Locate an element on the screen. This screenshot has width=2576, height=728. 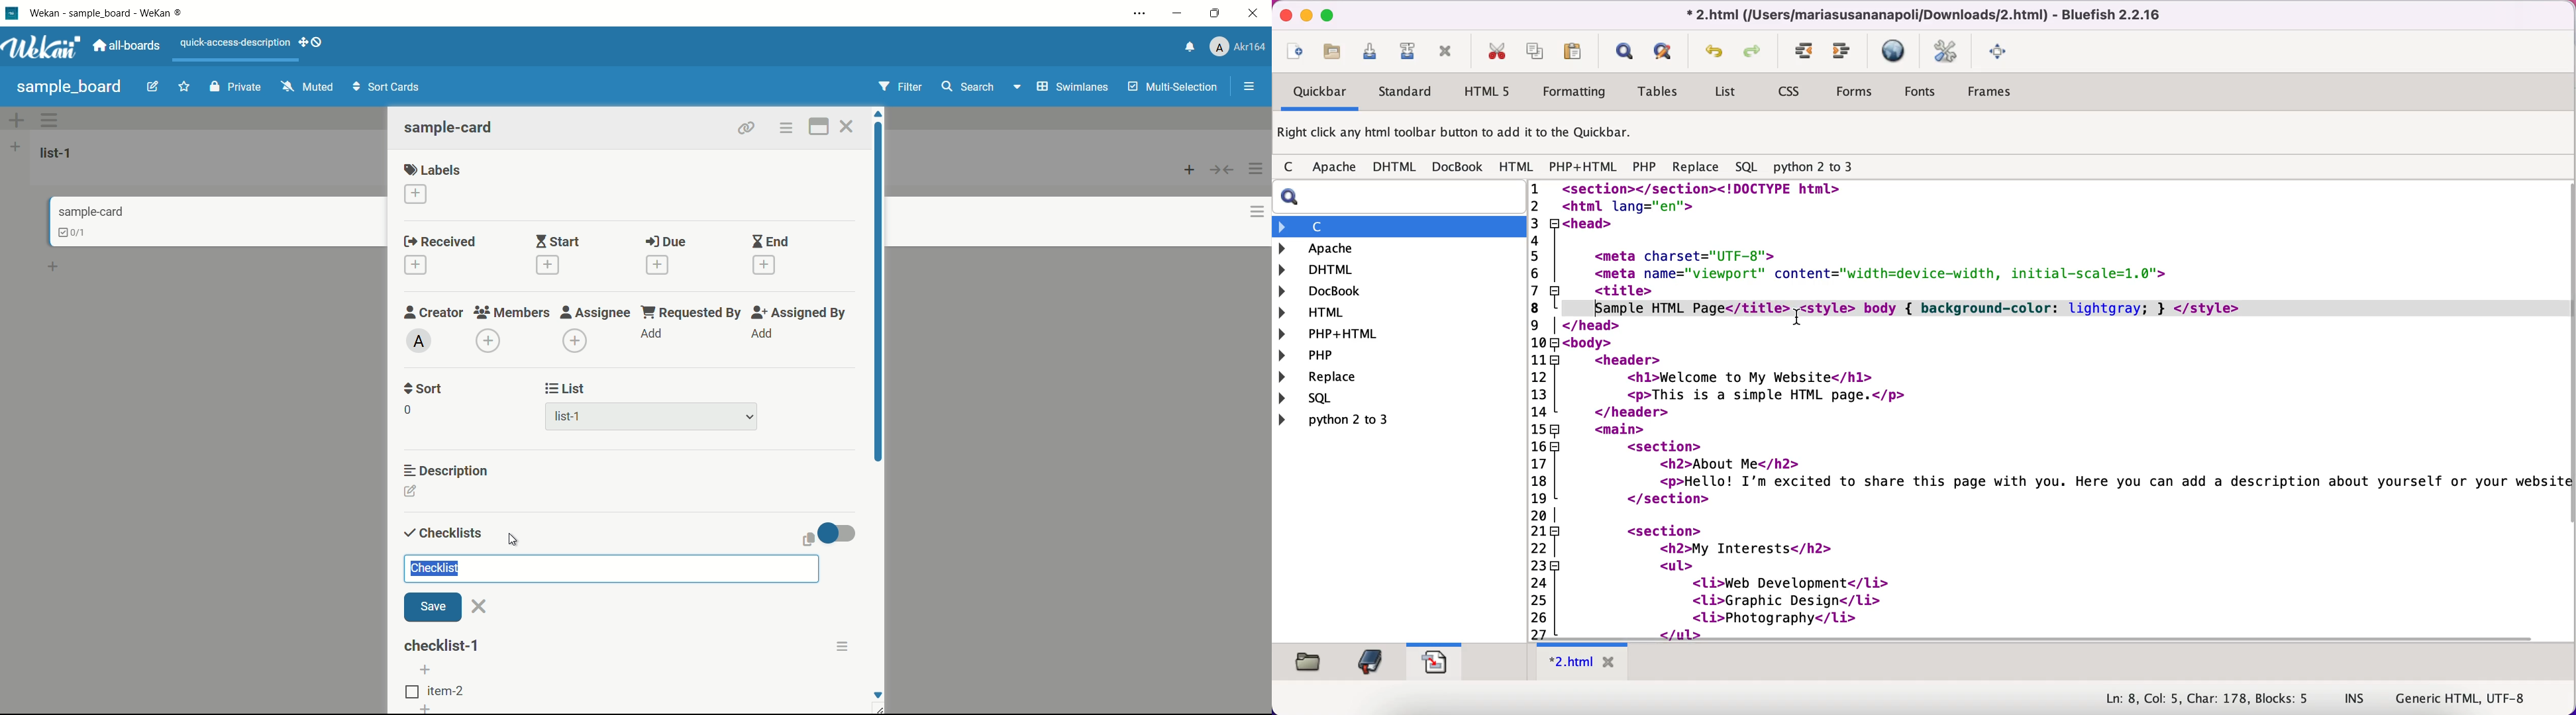
star is located at coordinates (186, 88).